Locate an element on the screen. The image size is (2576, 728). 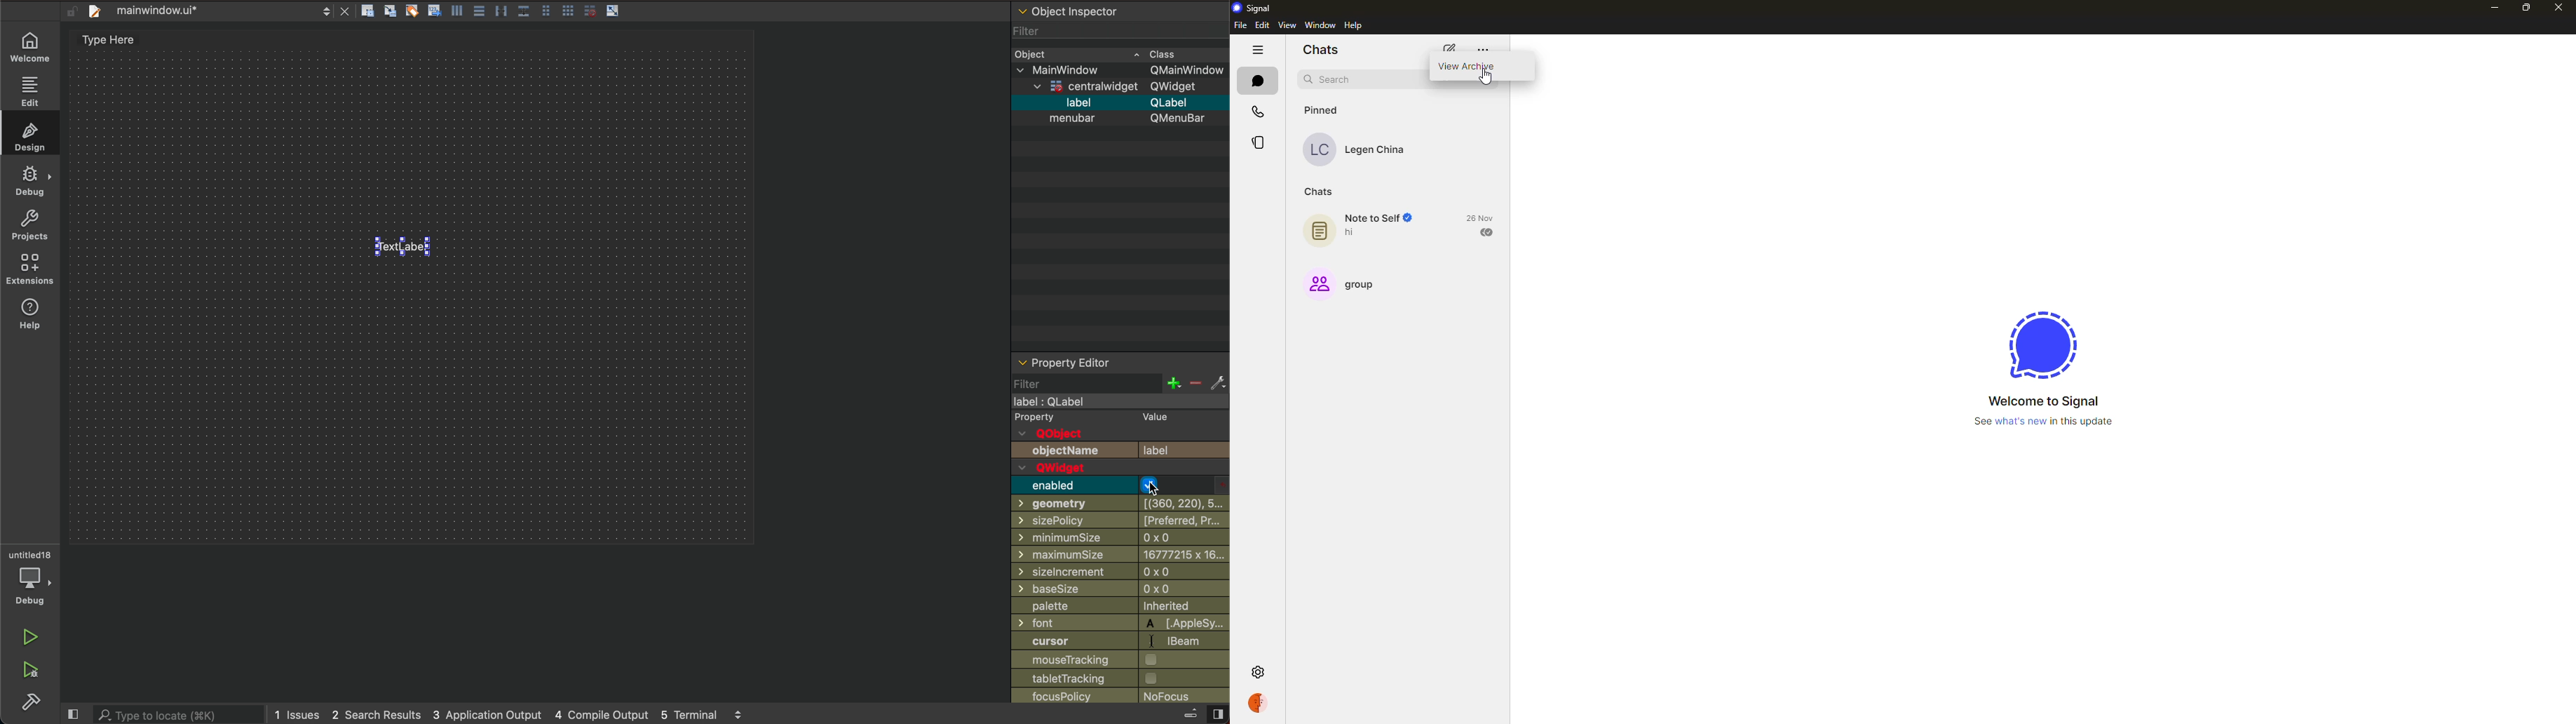
search is located at coordinates (1331, 80).